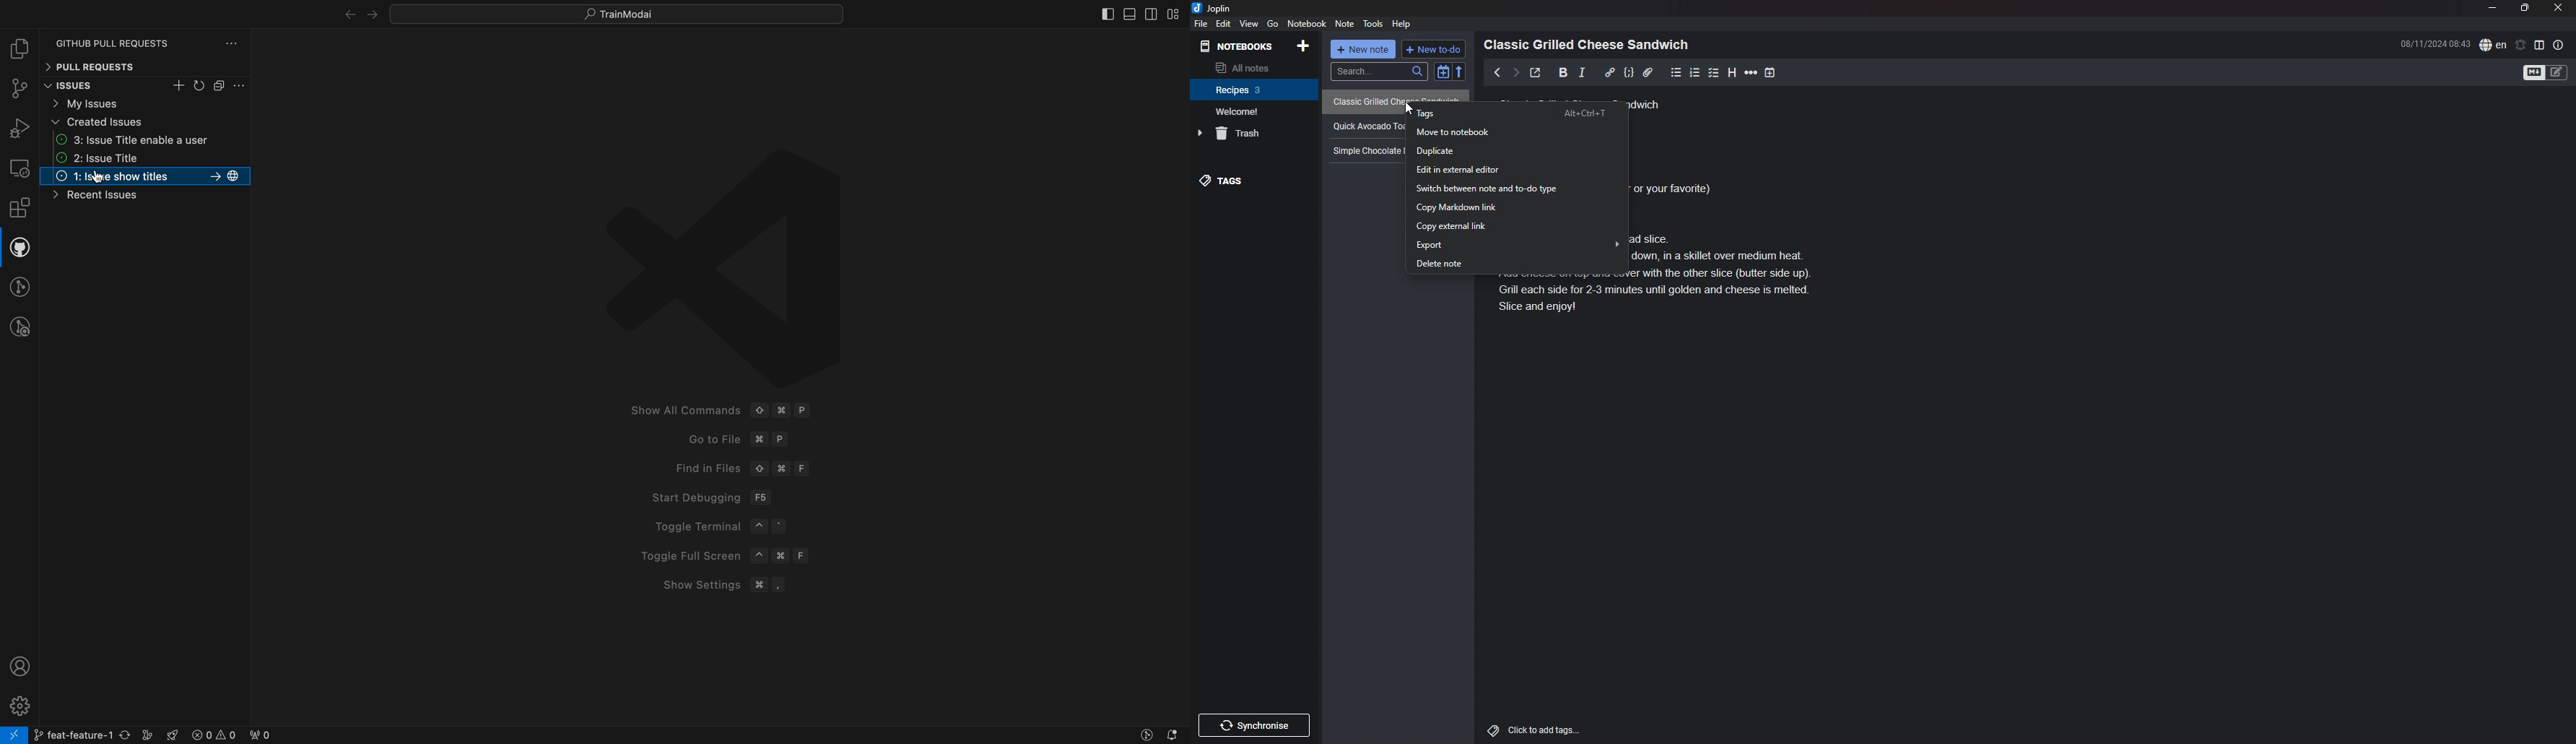 This screenshot has width=2576, height=756. Describe the element at coordinates (1517, 207) in the screenshot. I see `copy markdown link` at that location.